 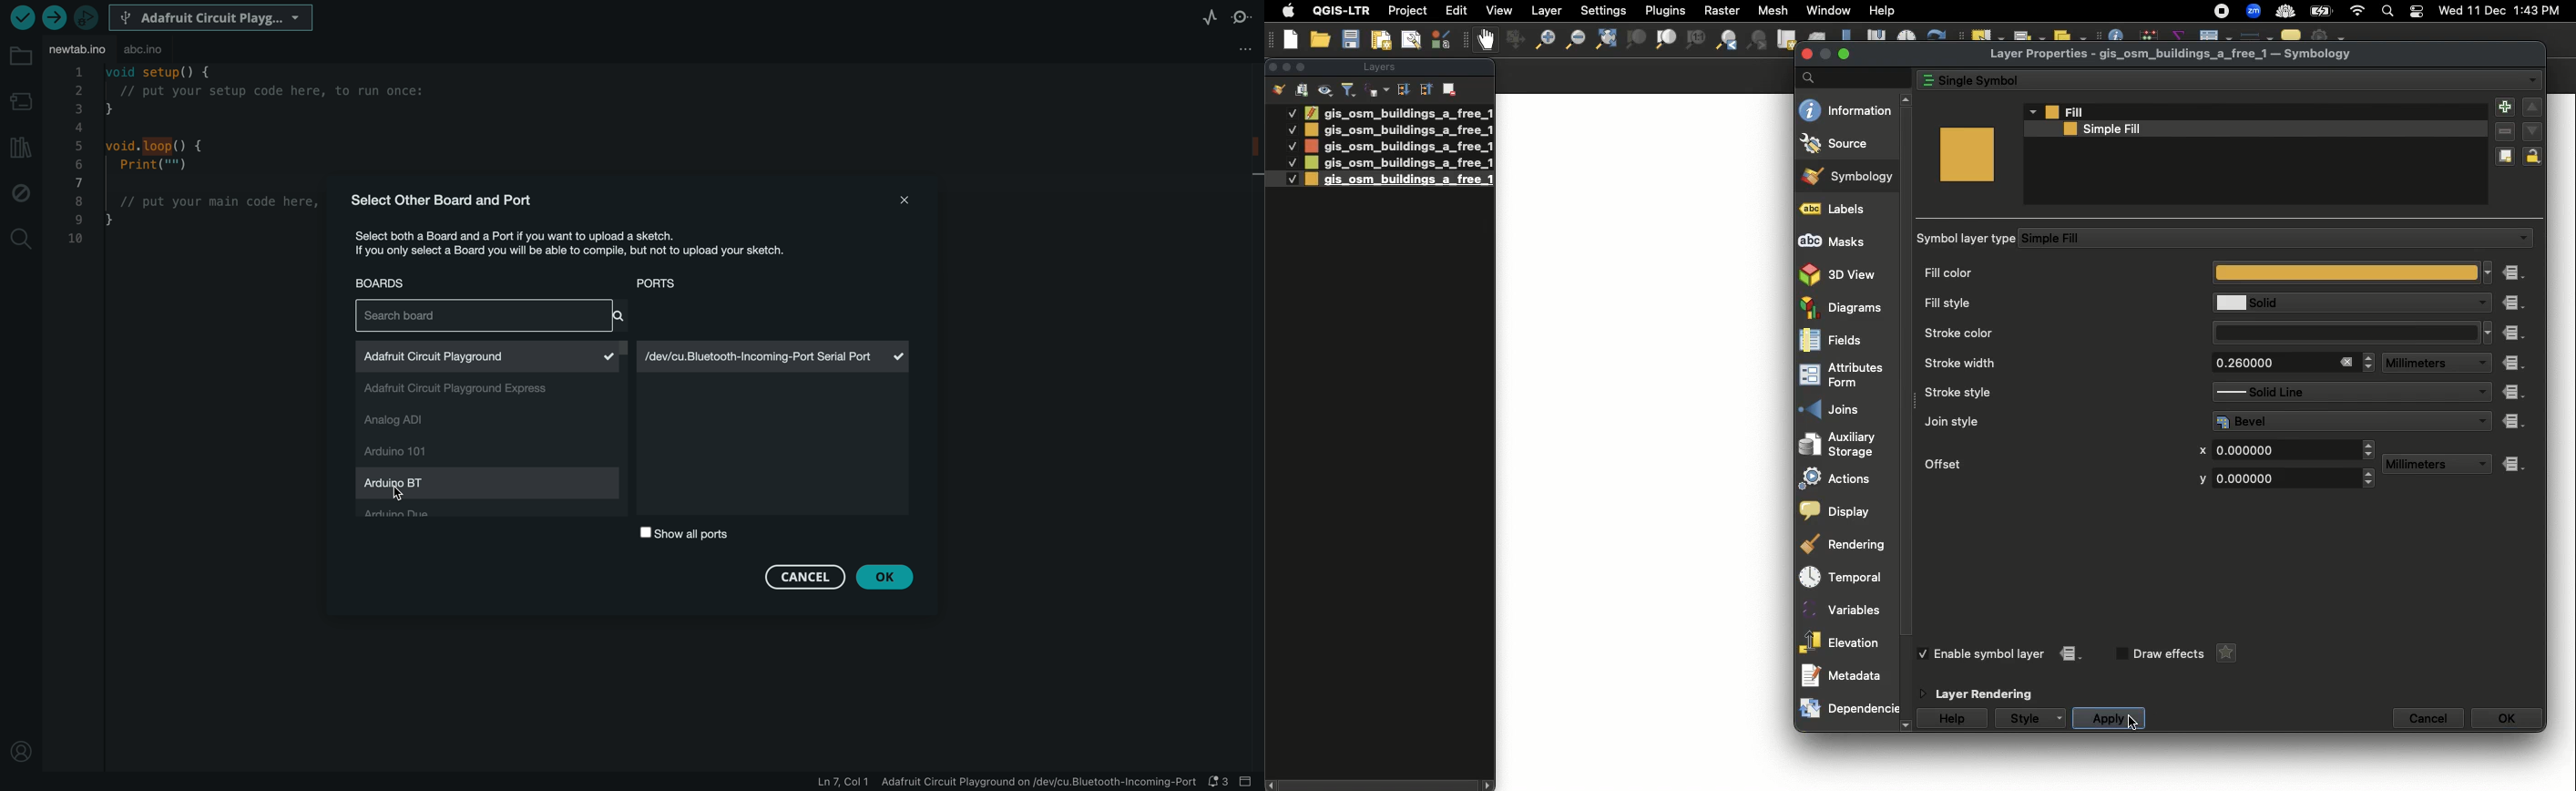 What do you see at coordinates (1846, 478) in the screenshot?
I see `Actions` at bounding box center [1846, 478].